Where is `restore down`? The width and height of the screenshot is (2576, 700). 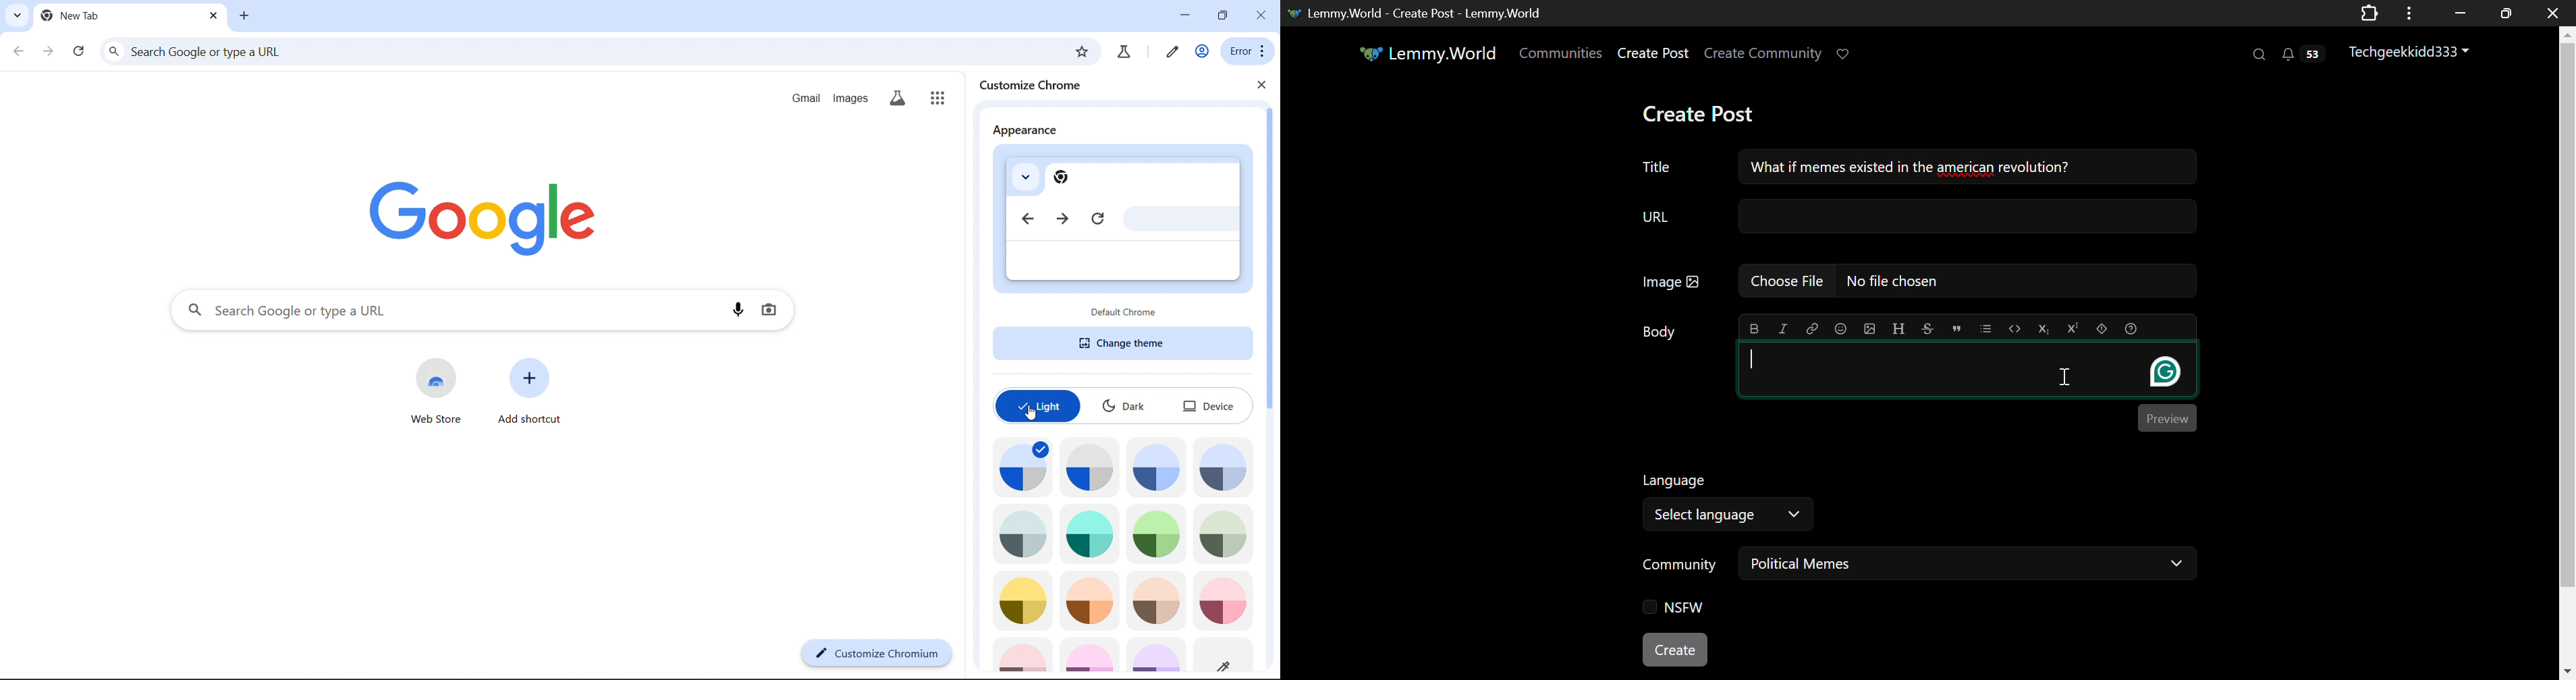
restore down is located at coordinates (1221, 14).